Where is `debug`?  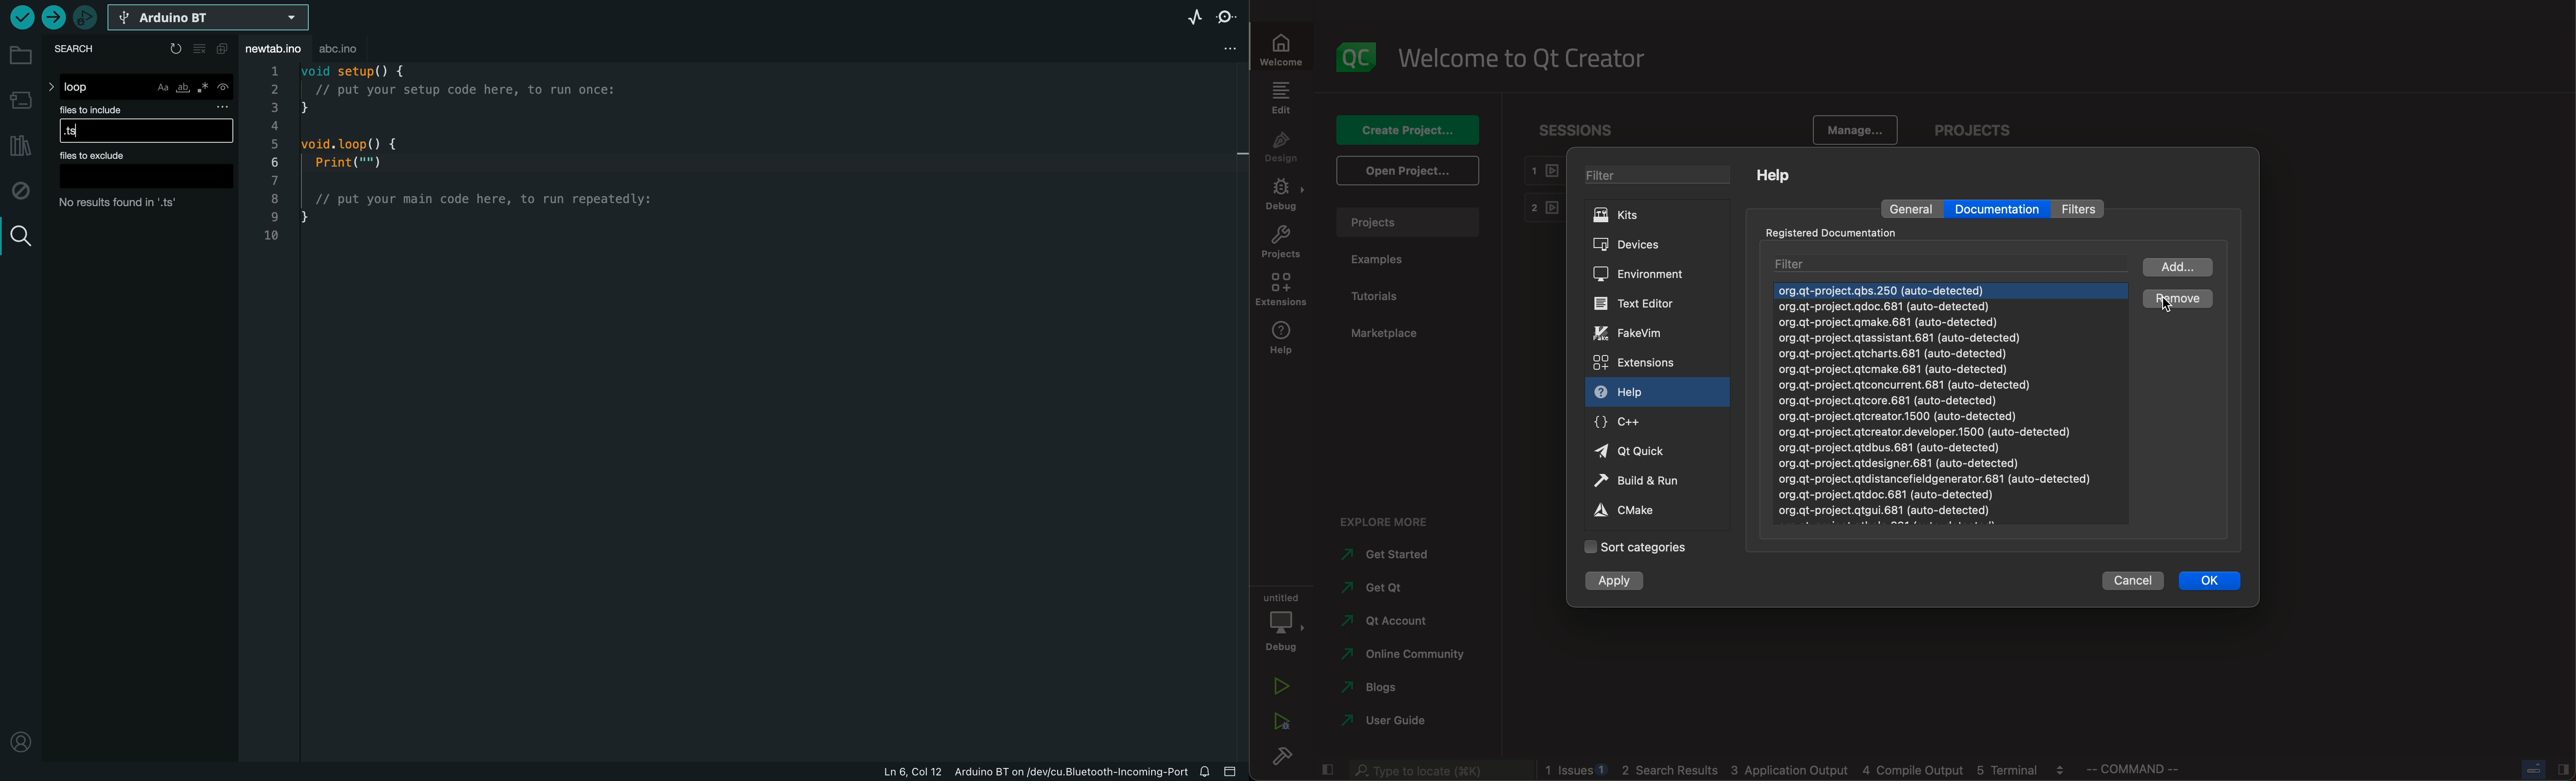
debug is located at coordinates (1283, 197).